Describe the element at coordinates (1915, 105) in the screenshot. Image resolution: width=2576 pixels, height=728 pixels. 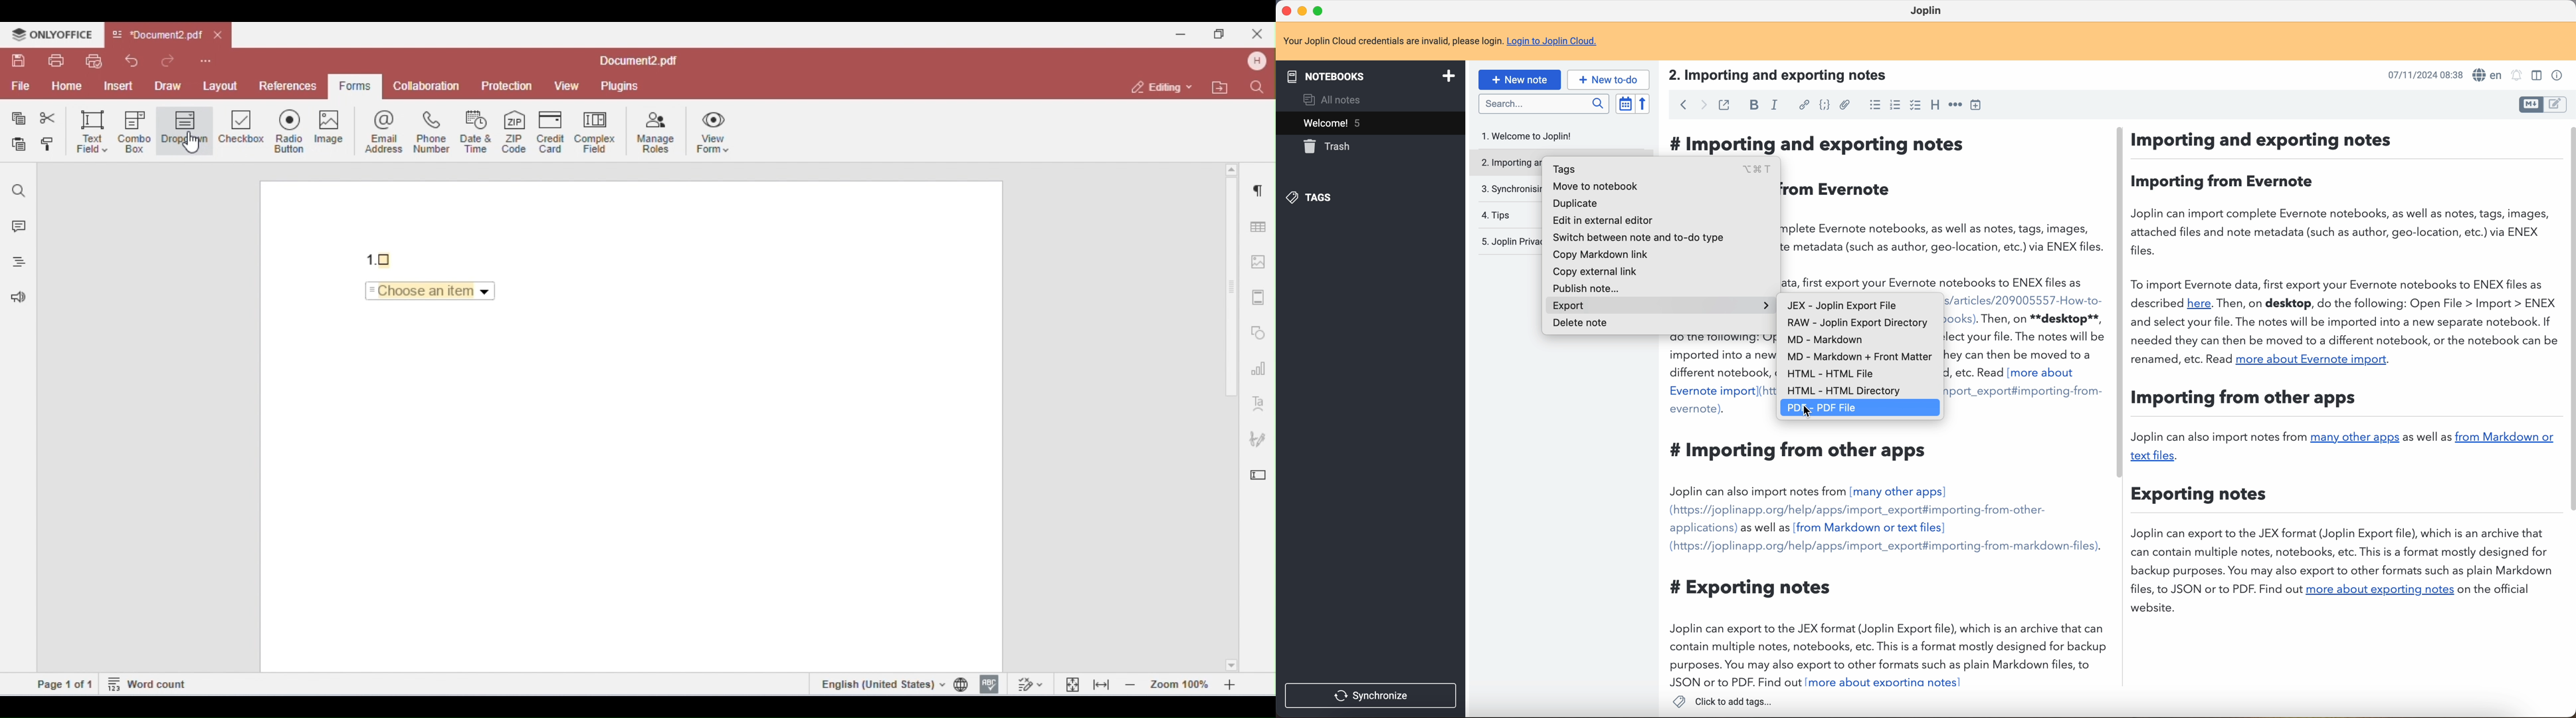
I see `checkbox` at that location.